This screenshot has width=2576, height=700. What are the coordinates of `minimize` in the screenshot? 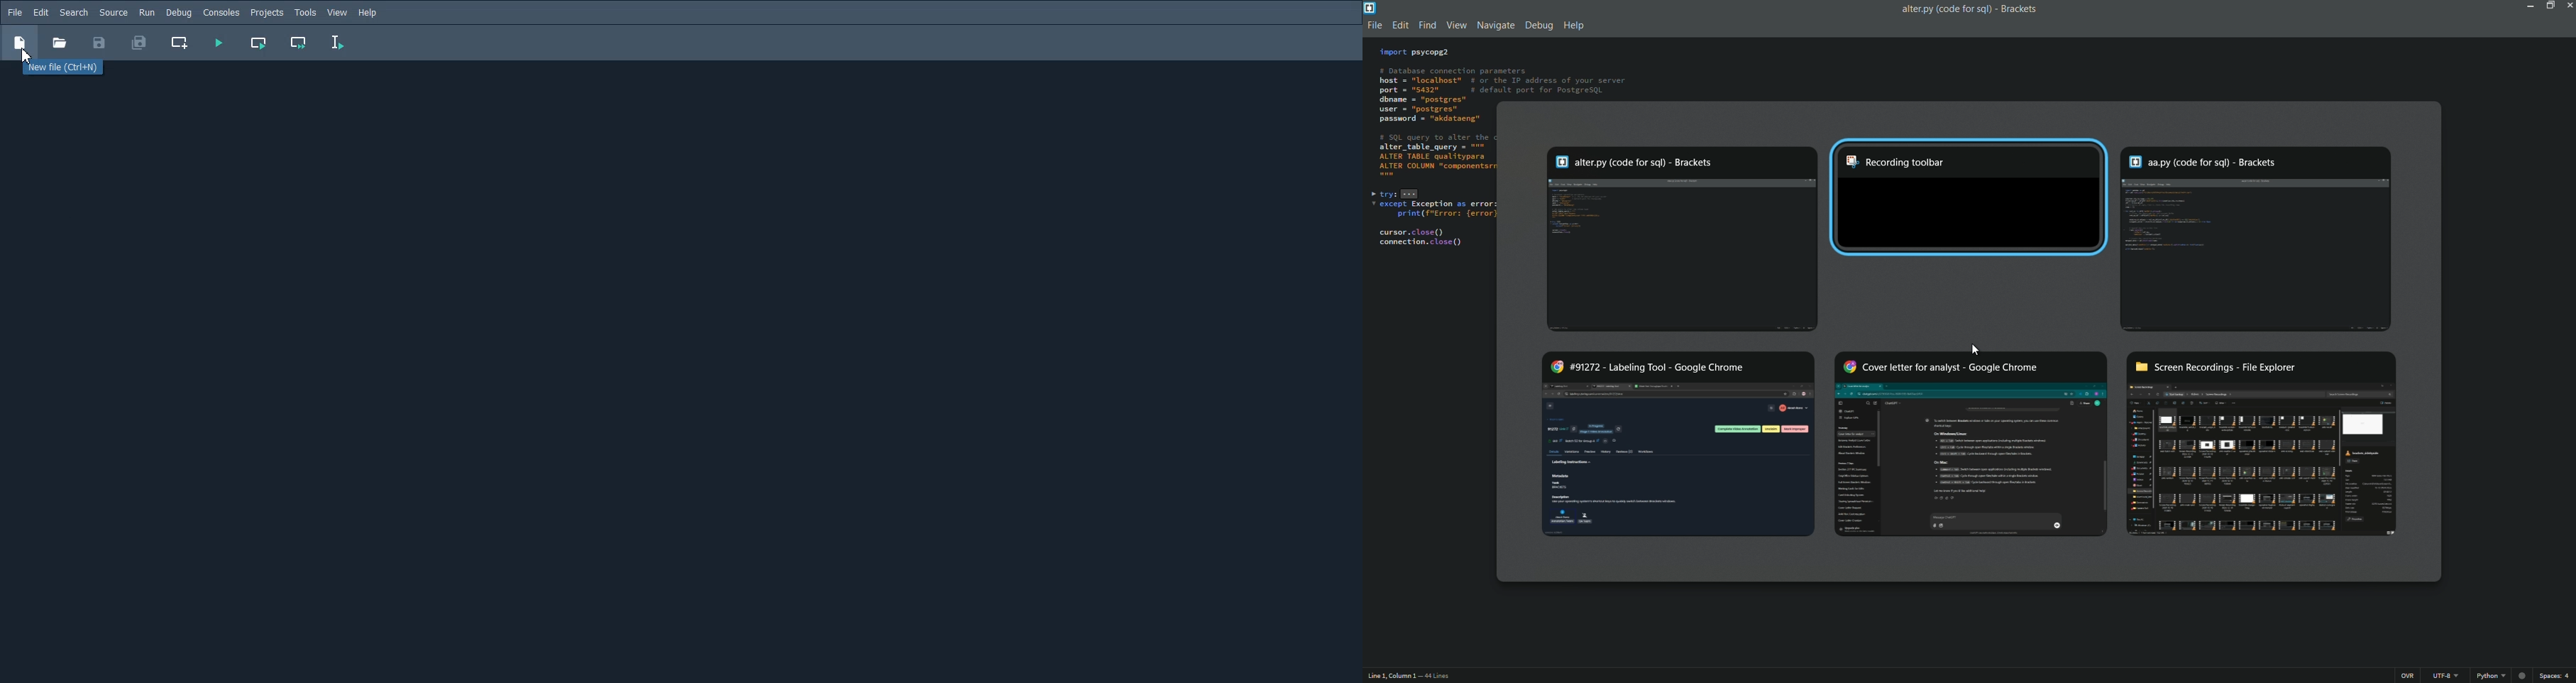 It's located at (2528, 6).